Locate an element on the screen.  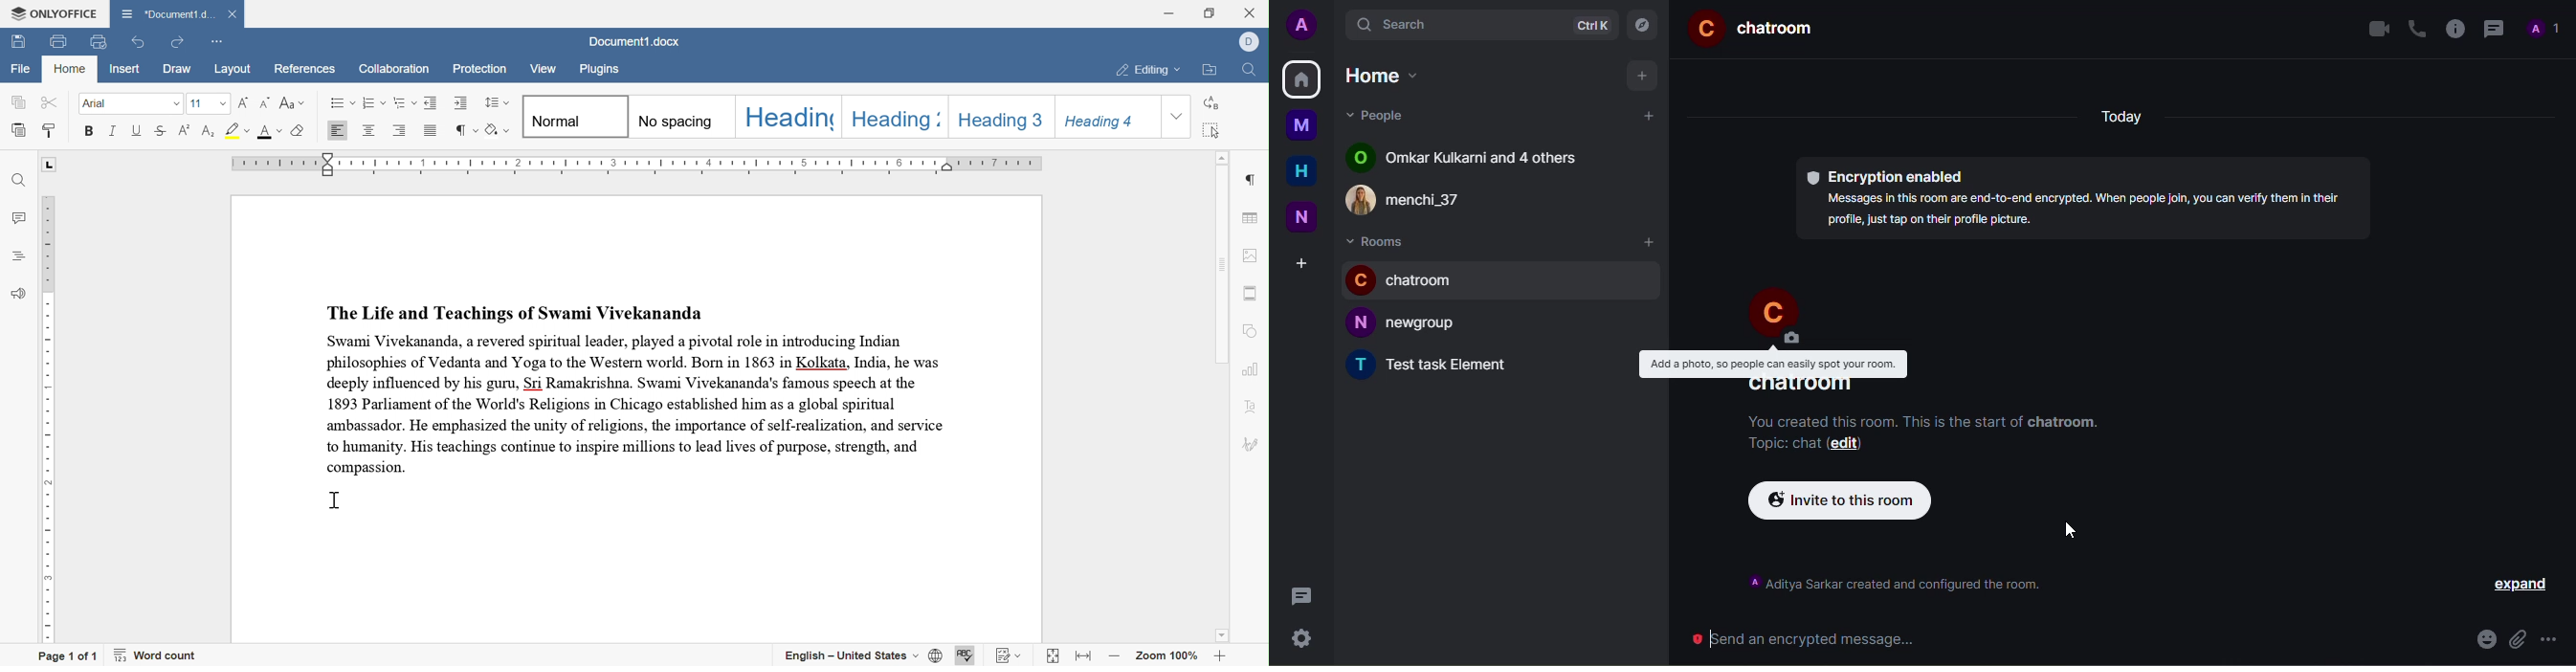
more is located at coordinates (2550, 638).